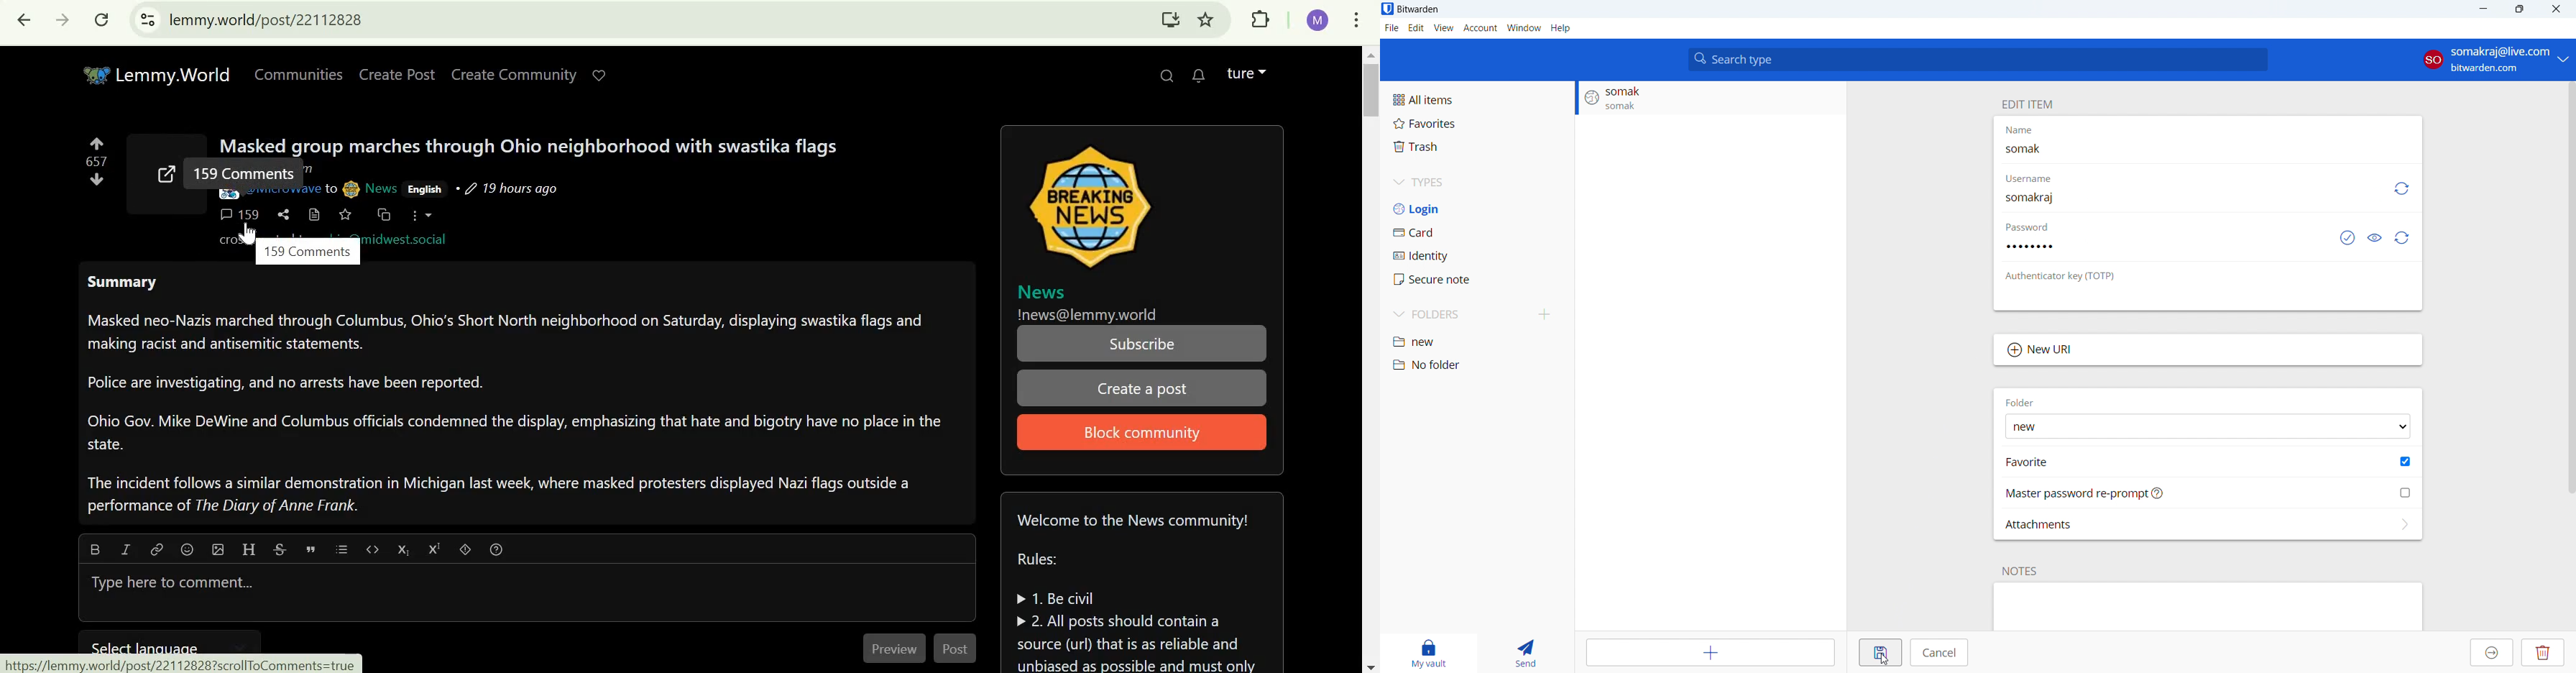  What do you see at coordinates (1090, 315) in the screenshot?
I see `!news@lemmy.world` at bounding box center [1090, 315].